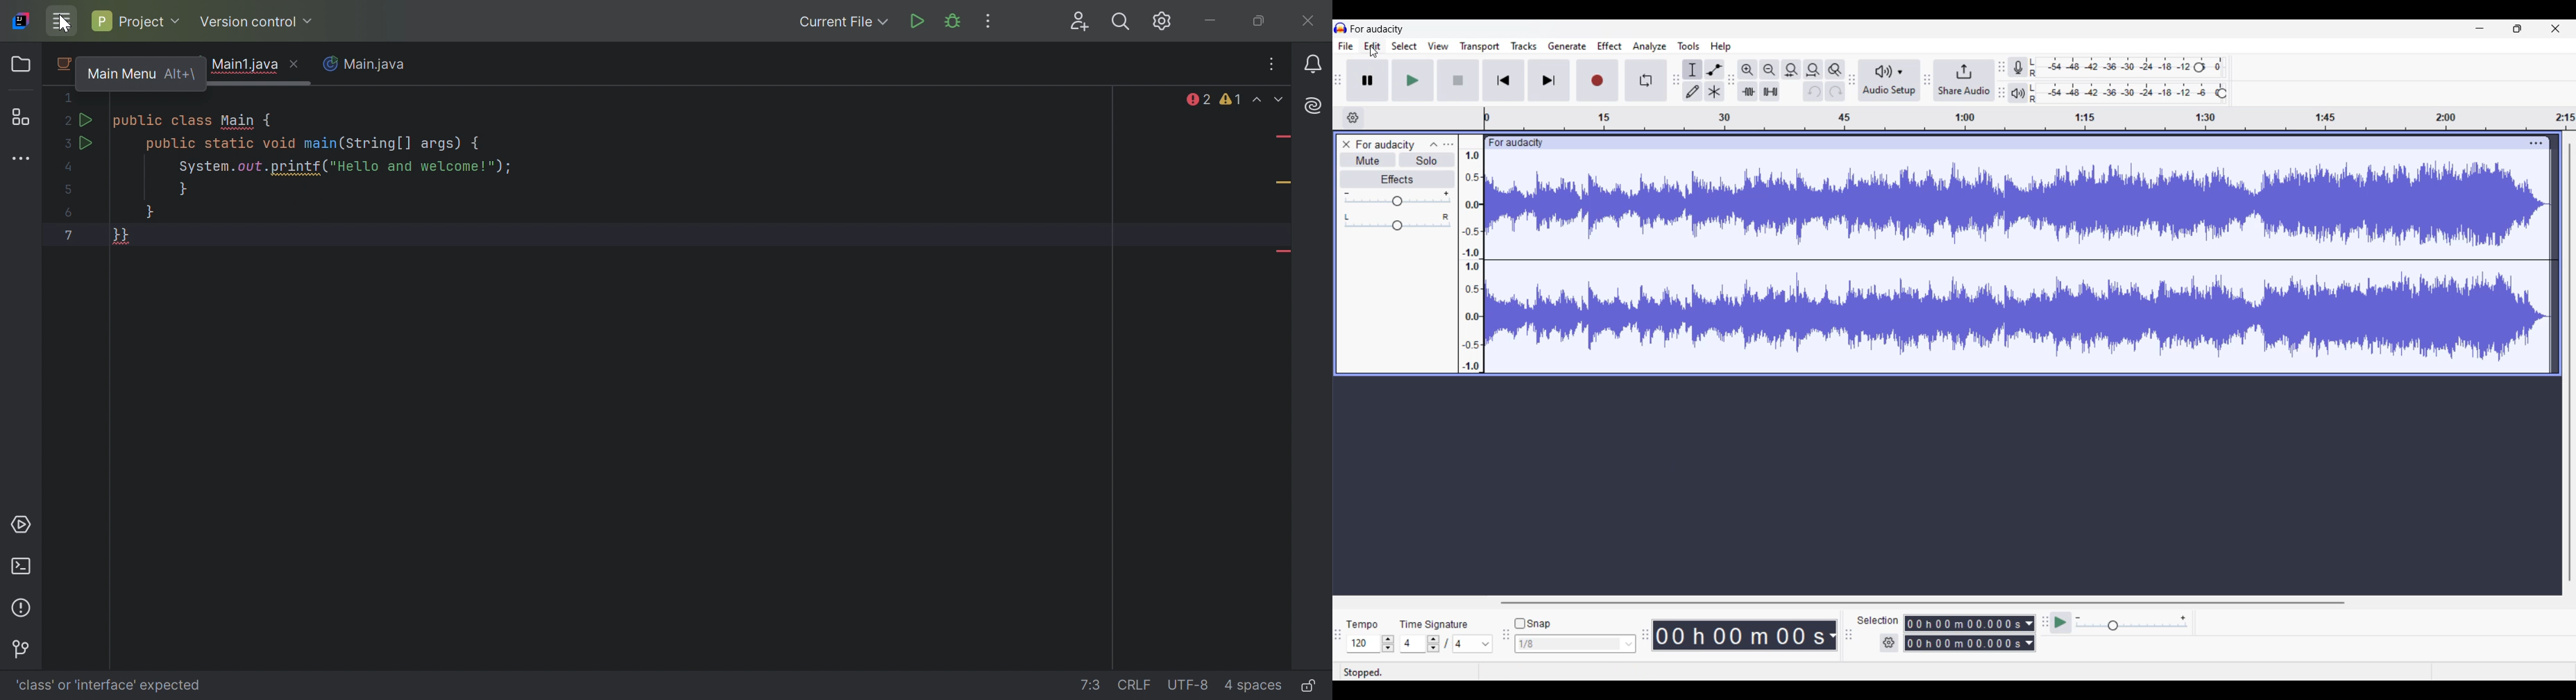 This screenshot has width=2576, height=700. What do you see at coordinates (1770, 91) in the screenshot?
I see `Silence audio selection` at bounding box center [1770, 91].